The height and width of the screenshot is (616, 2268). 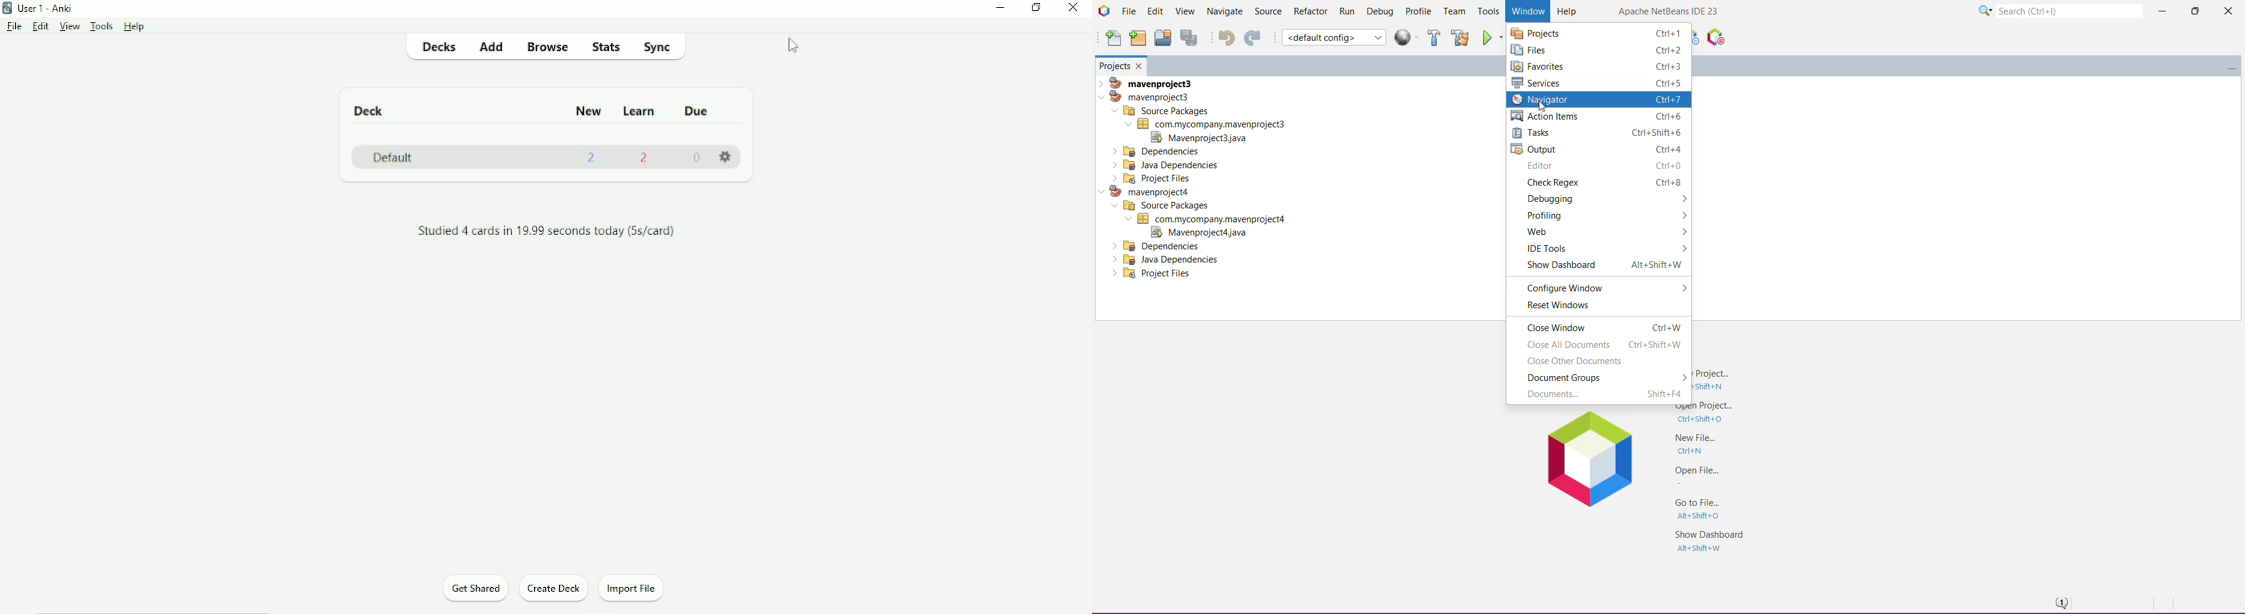 What do you see at coordinates (606, 46) in the screenshot?
I see `Stats` at bounding box center [606, 46].